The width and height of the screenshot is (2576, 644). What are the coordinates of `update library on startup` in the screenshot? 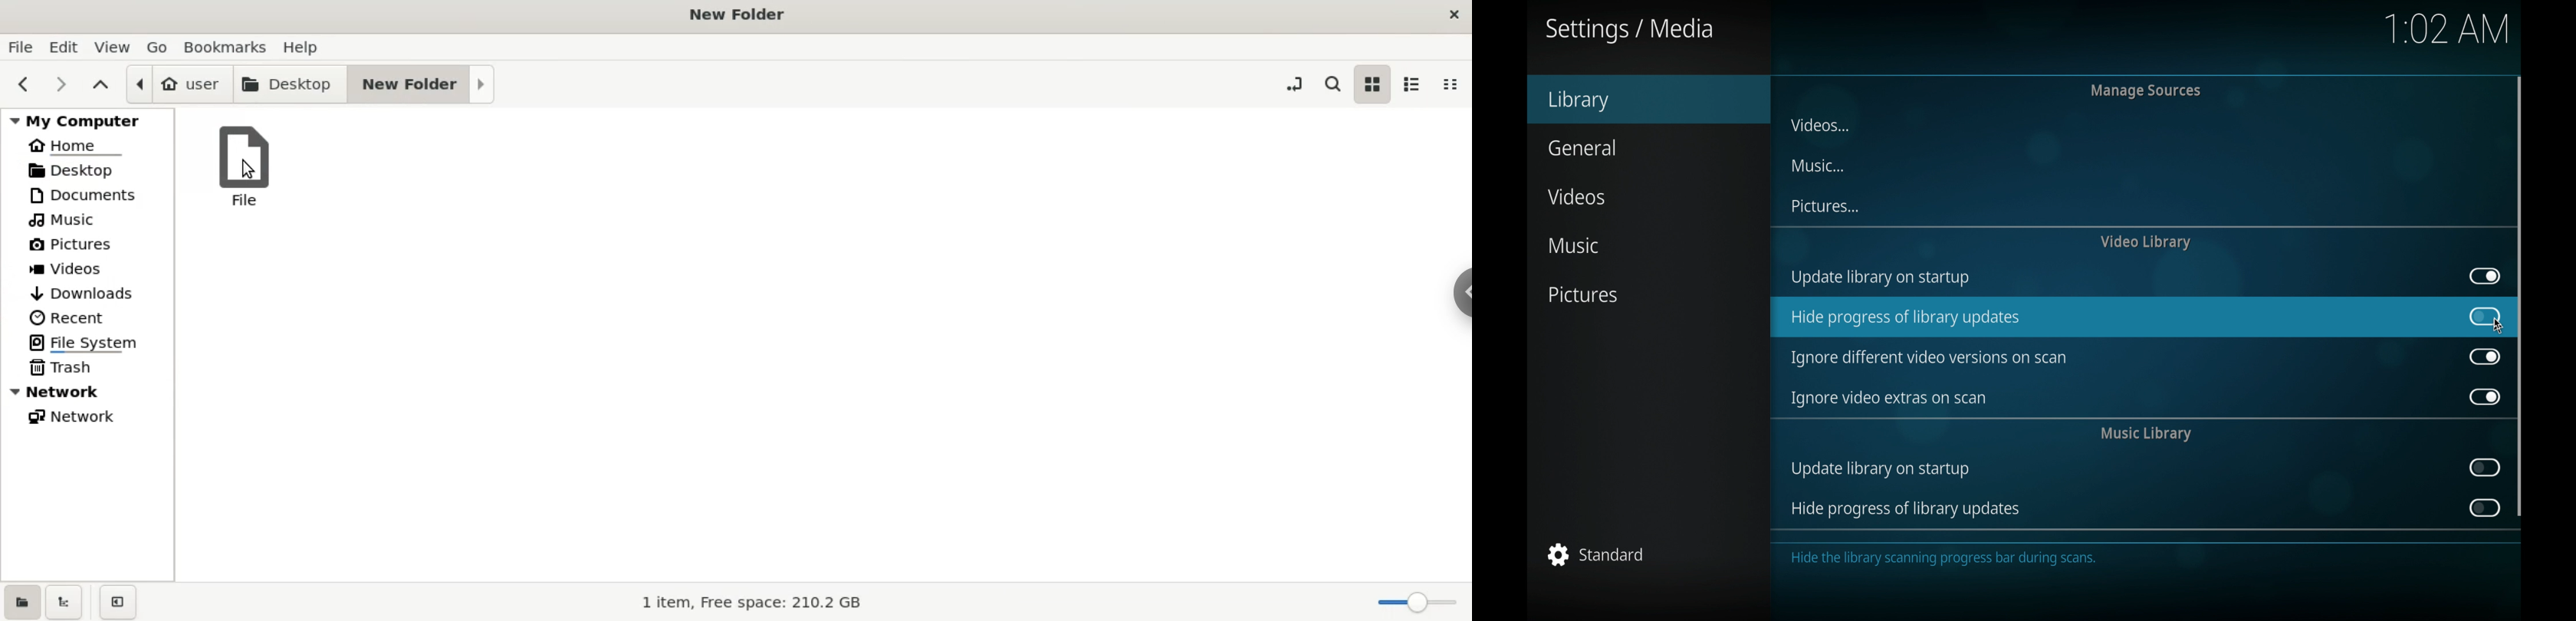 It's located at (1880, 278).